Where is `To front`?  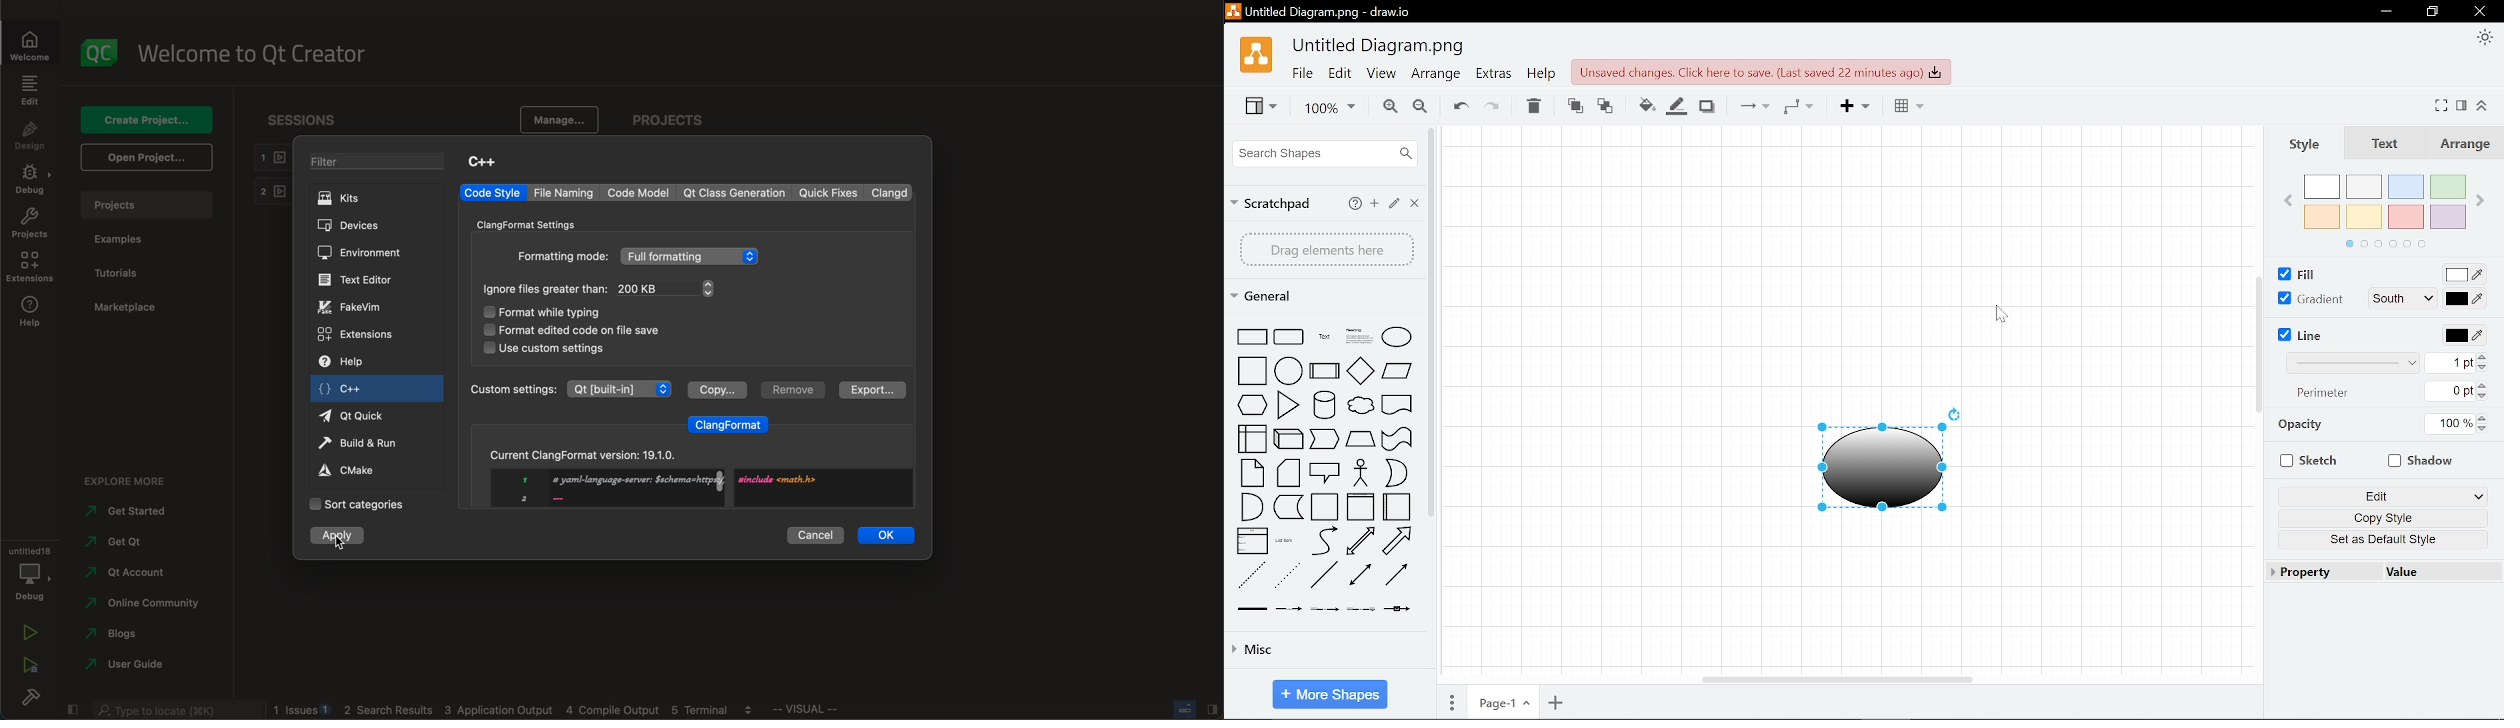
To front is located at coordinates (1572, 104).